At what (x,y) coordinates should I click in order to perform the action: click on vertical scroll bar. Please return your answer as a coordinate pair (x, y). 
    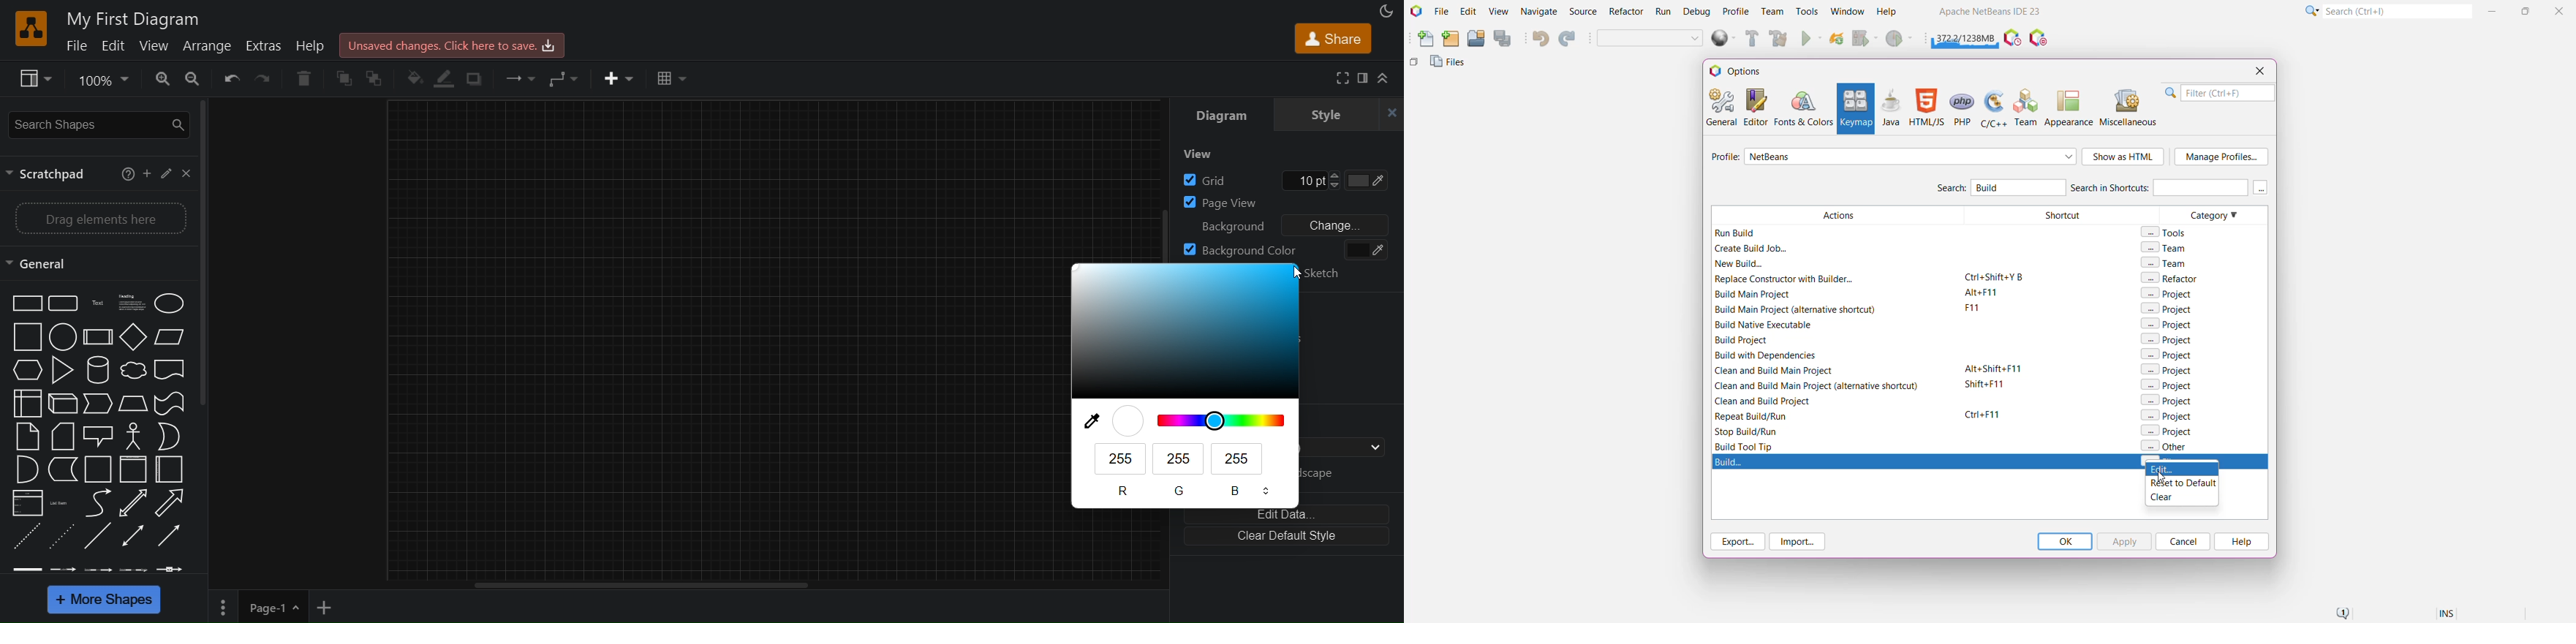
    Looking at the image, I should click on (205, 256).